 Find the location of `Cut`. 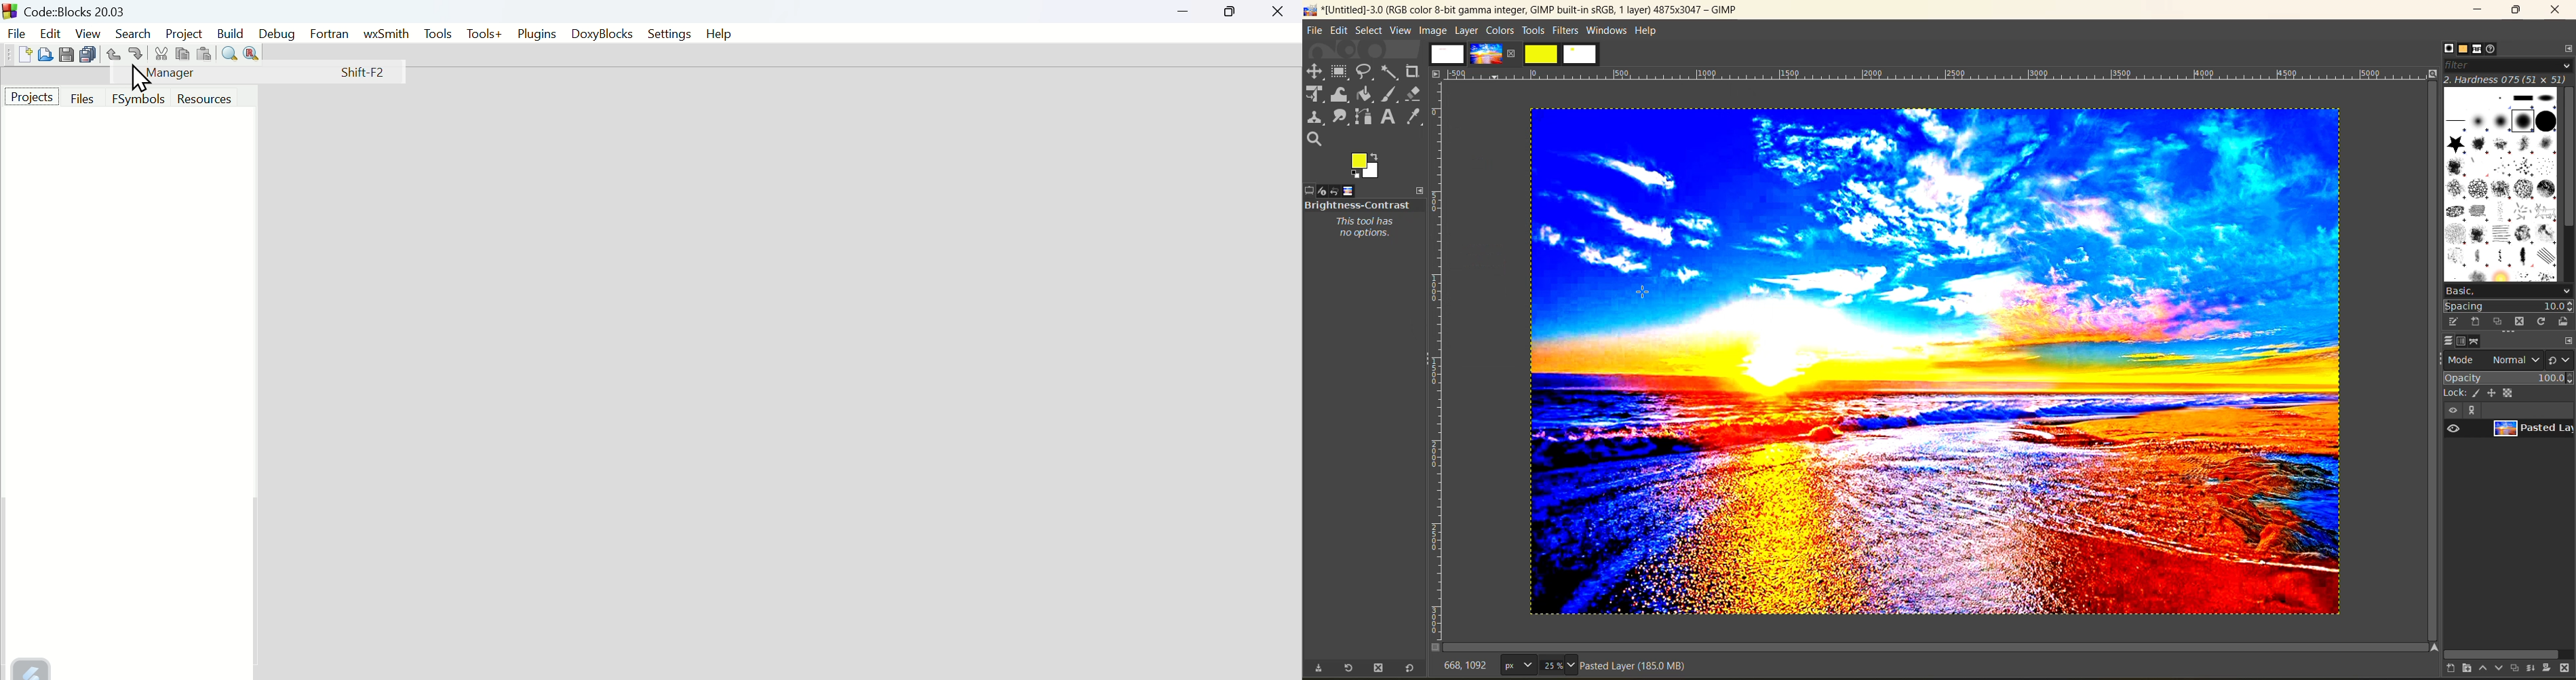

Cut is located at coordinates (161, 53).